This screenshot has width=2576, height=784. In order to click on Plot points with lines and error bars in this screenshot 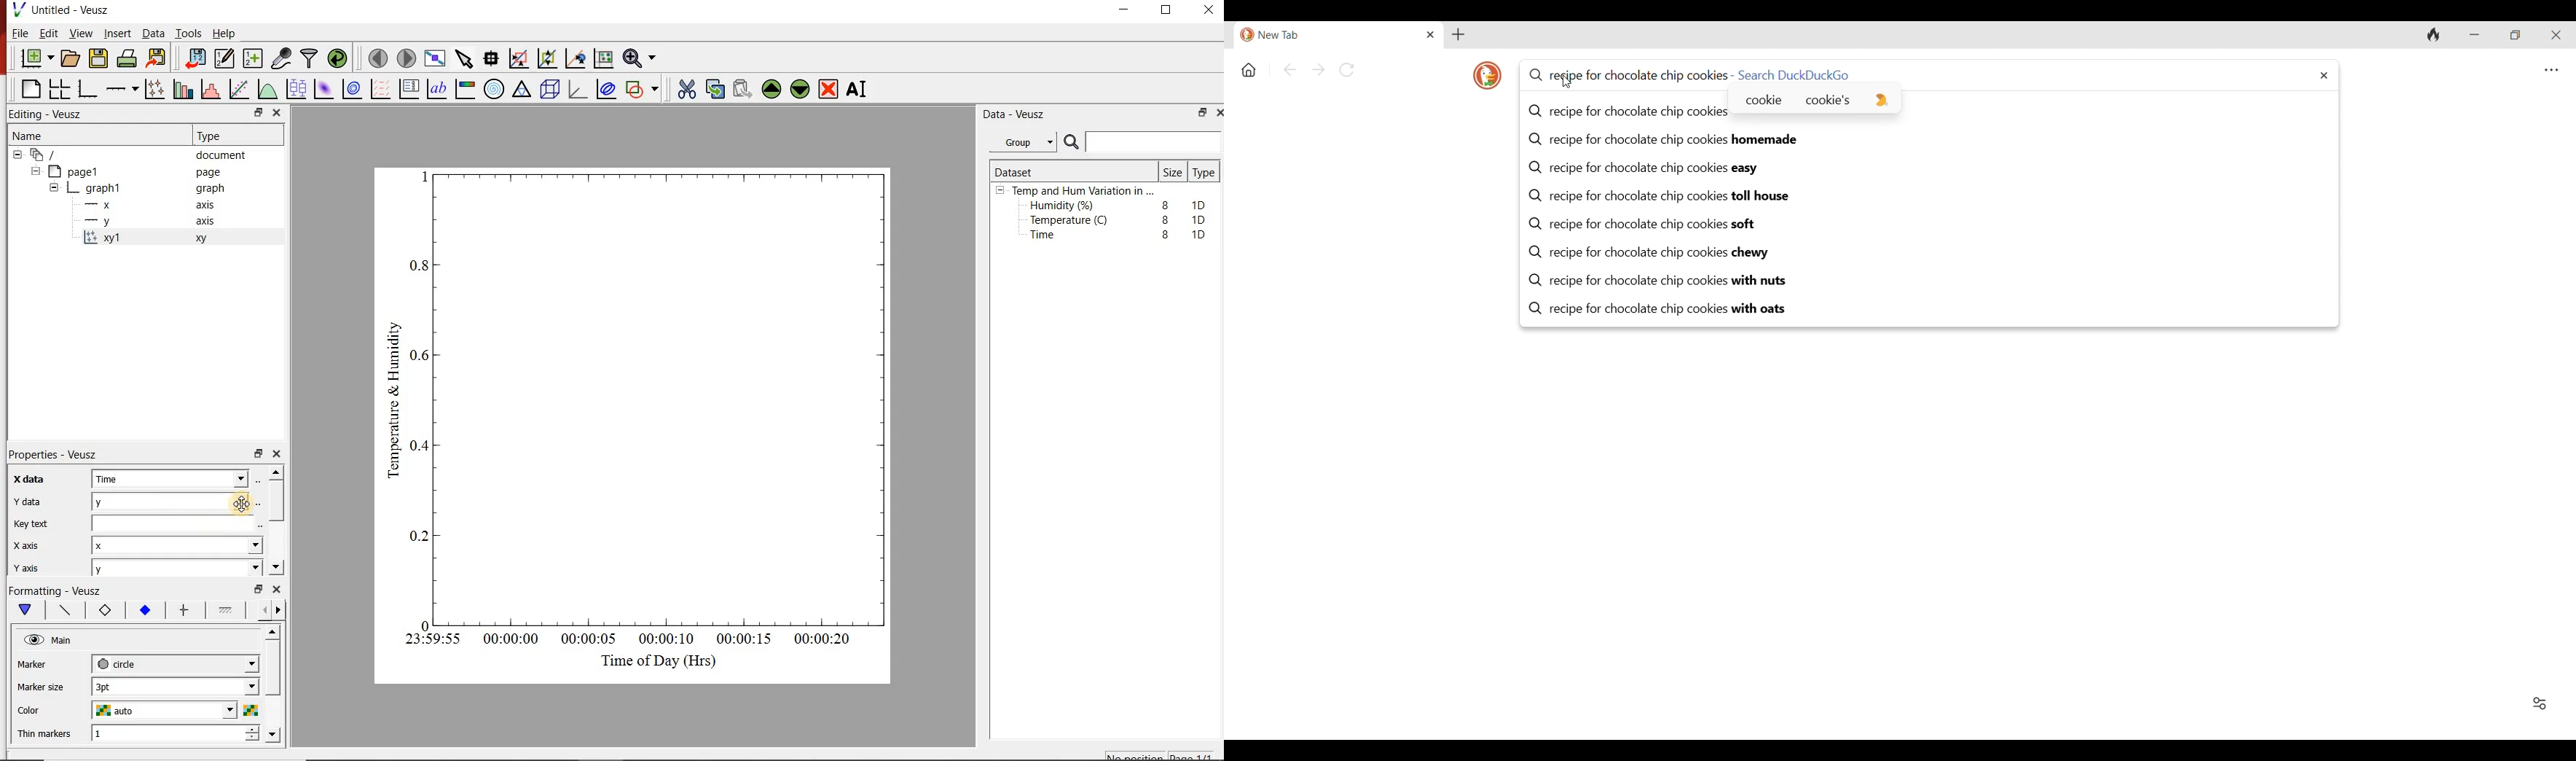, I will do `click(154, 87)`.